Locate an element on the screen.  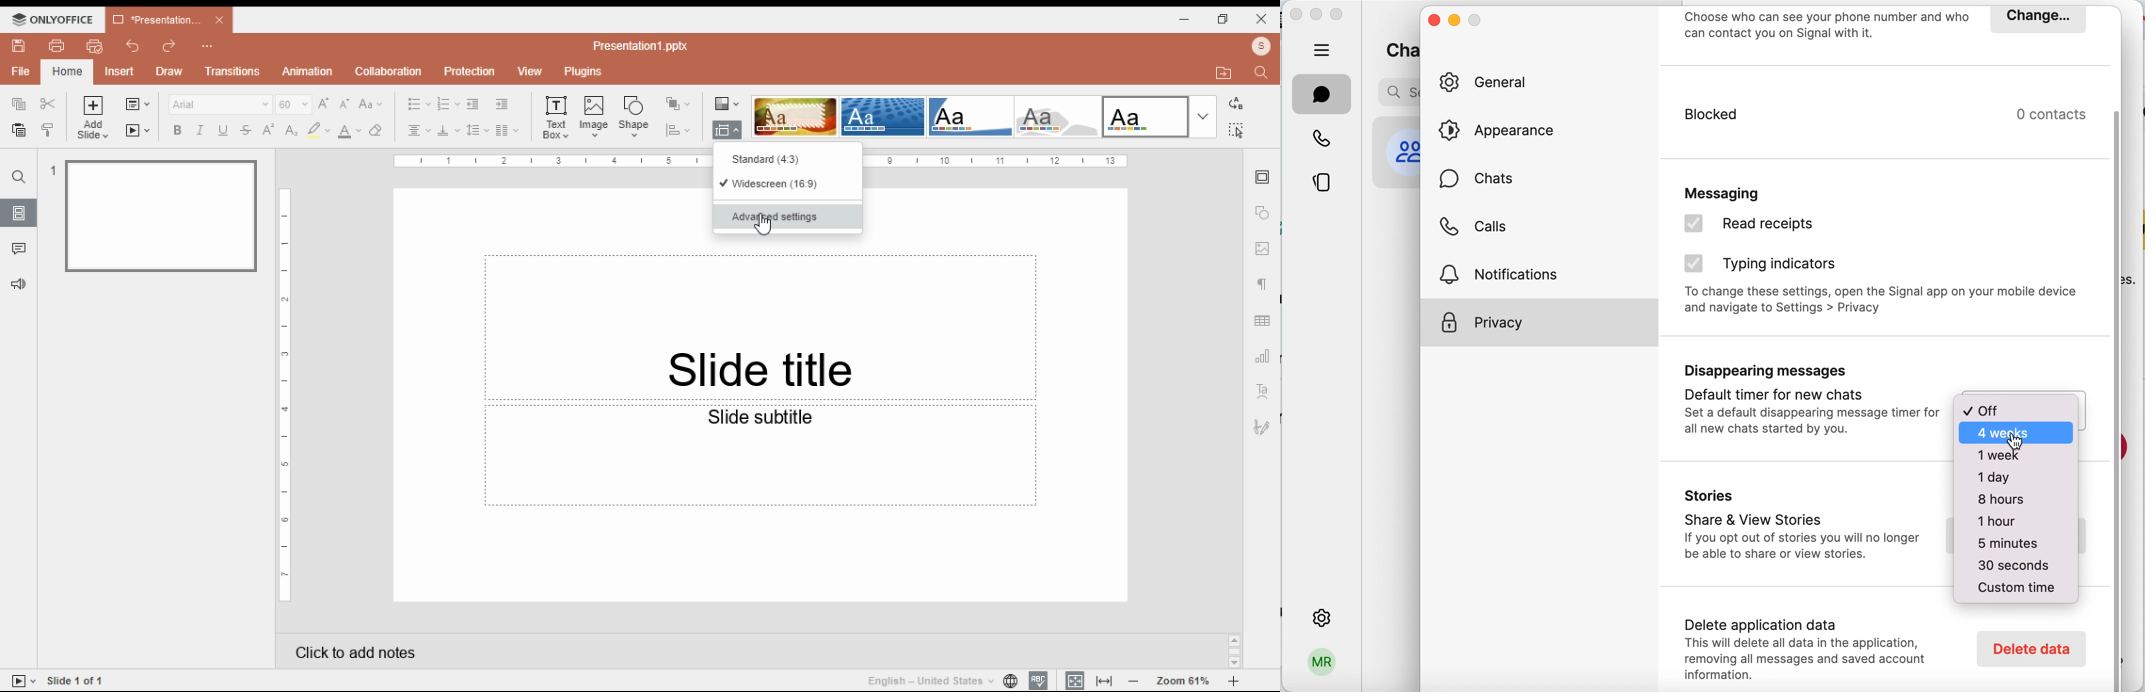
strikethrough is located at coordinates (246, 130).